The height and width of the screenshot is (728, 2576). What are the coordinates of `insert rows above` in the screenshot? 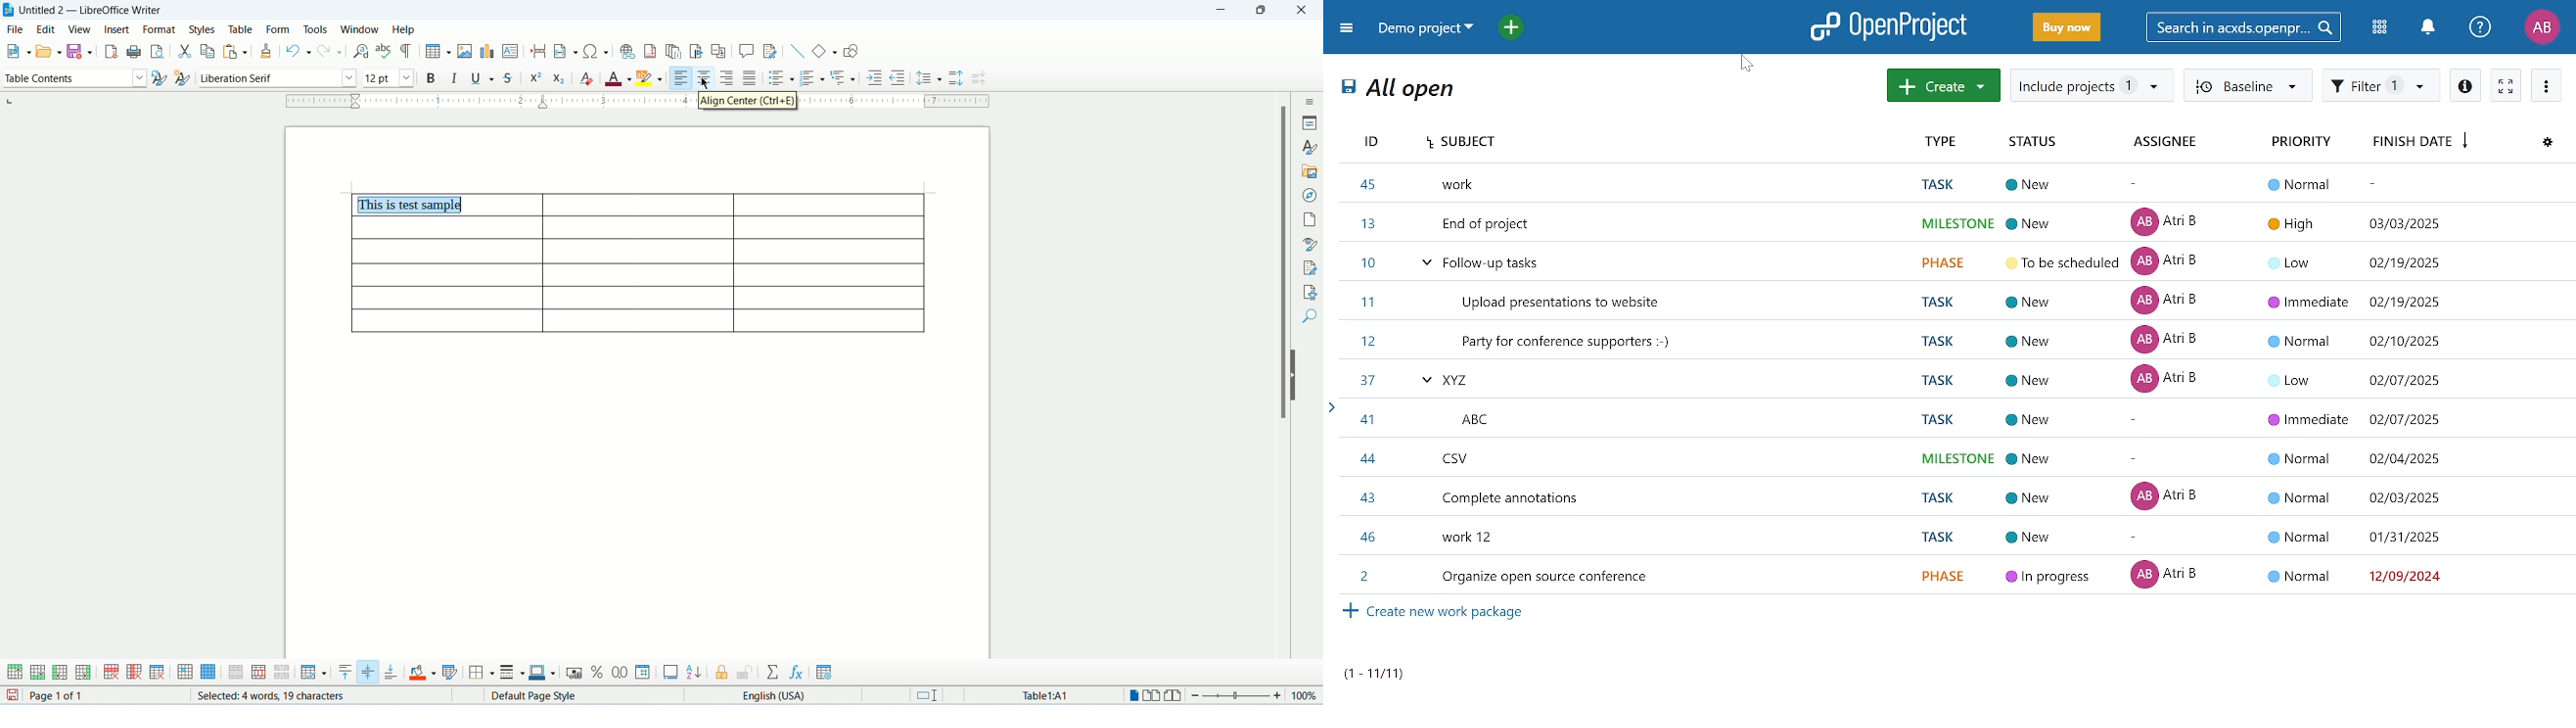 It's located at (13, 673).